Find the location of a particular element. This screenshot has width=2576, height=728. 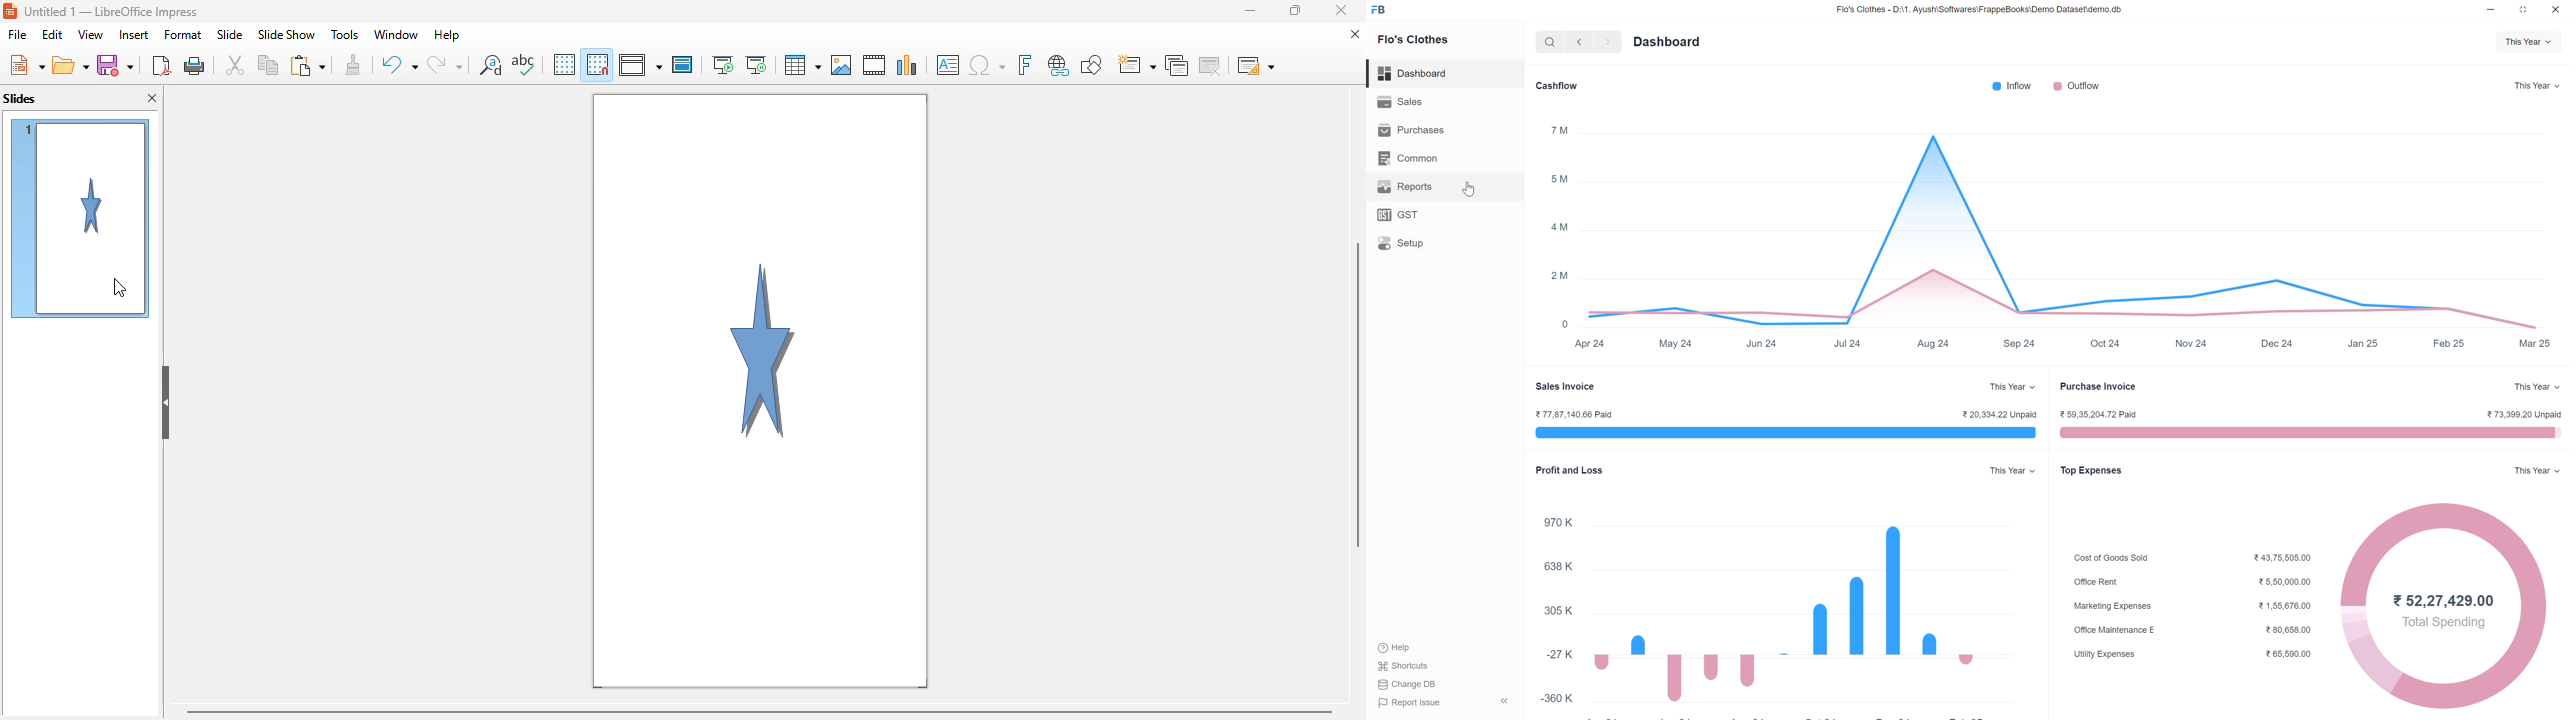

Pie chart is located at coordinates (2452, 606).